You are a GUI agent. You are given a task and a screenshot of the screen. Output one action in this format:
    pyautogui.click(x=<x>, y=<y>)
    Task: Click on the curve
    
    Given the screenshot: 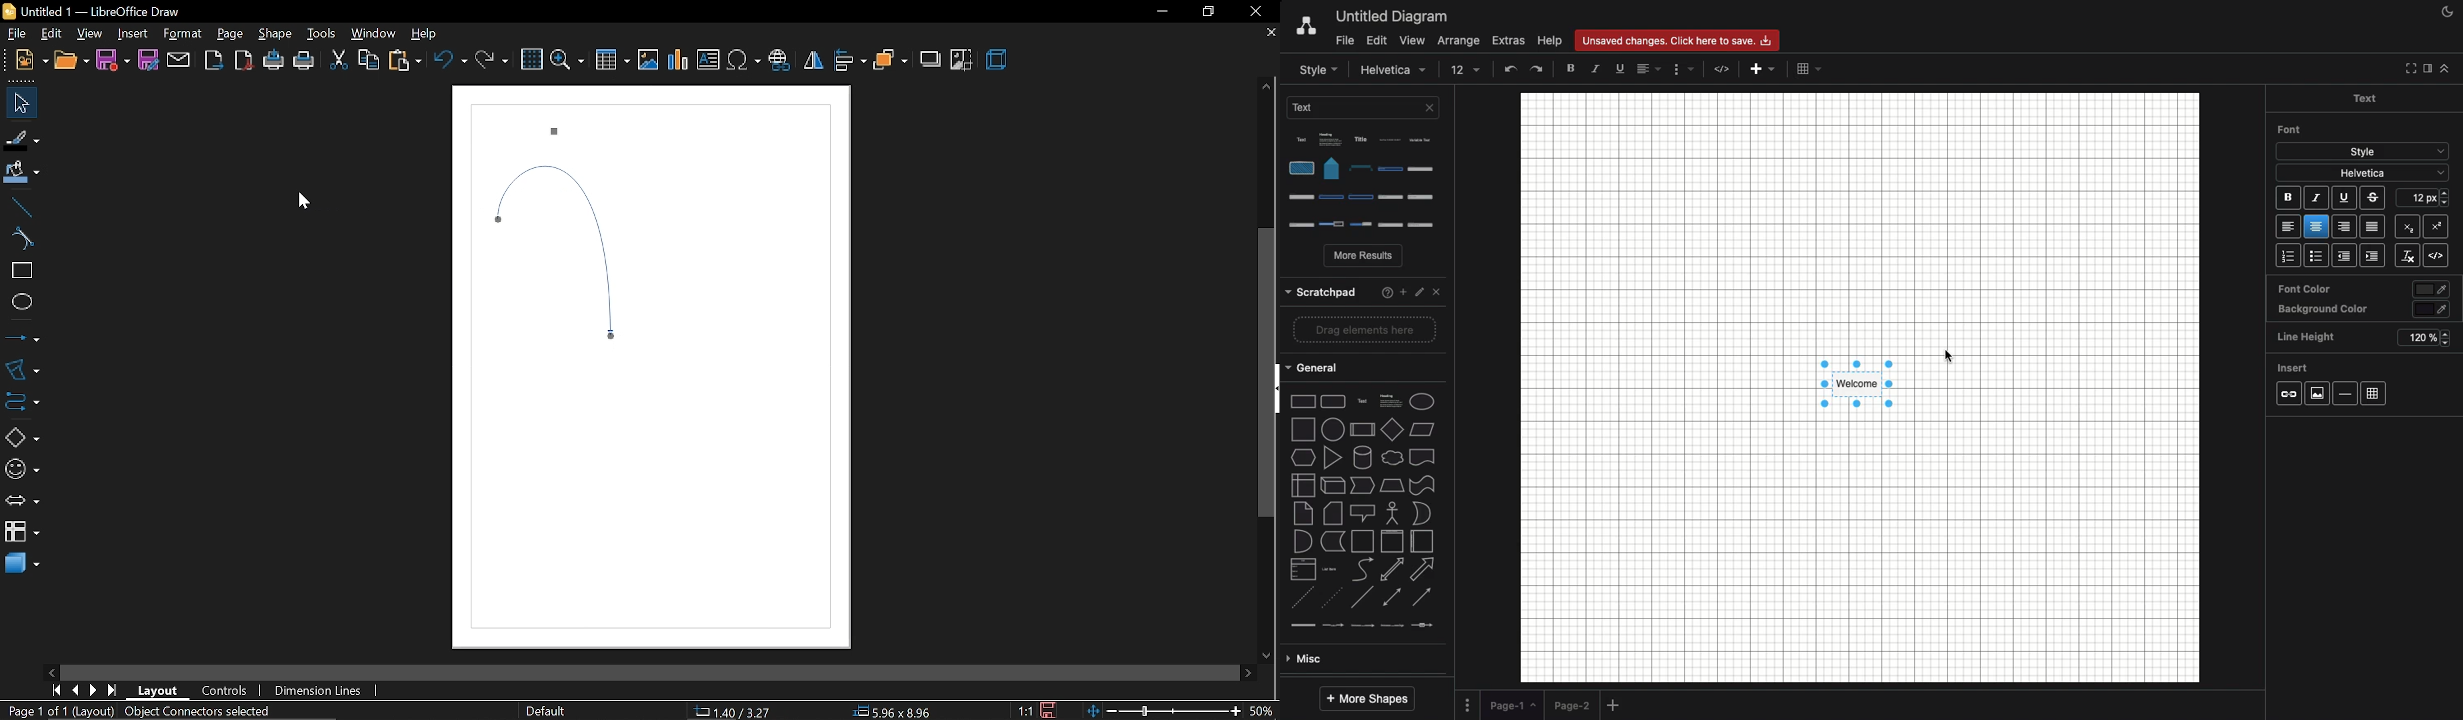 What is the action you would take?
    pyautogui.click(x=20, y=239)
    